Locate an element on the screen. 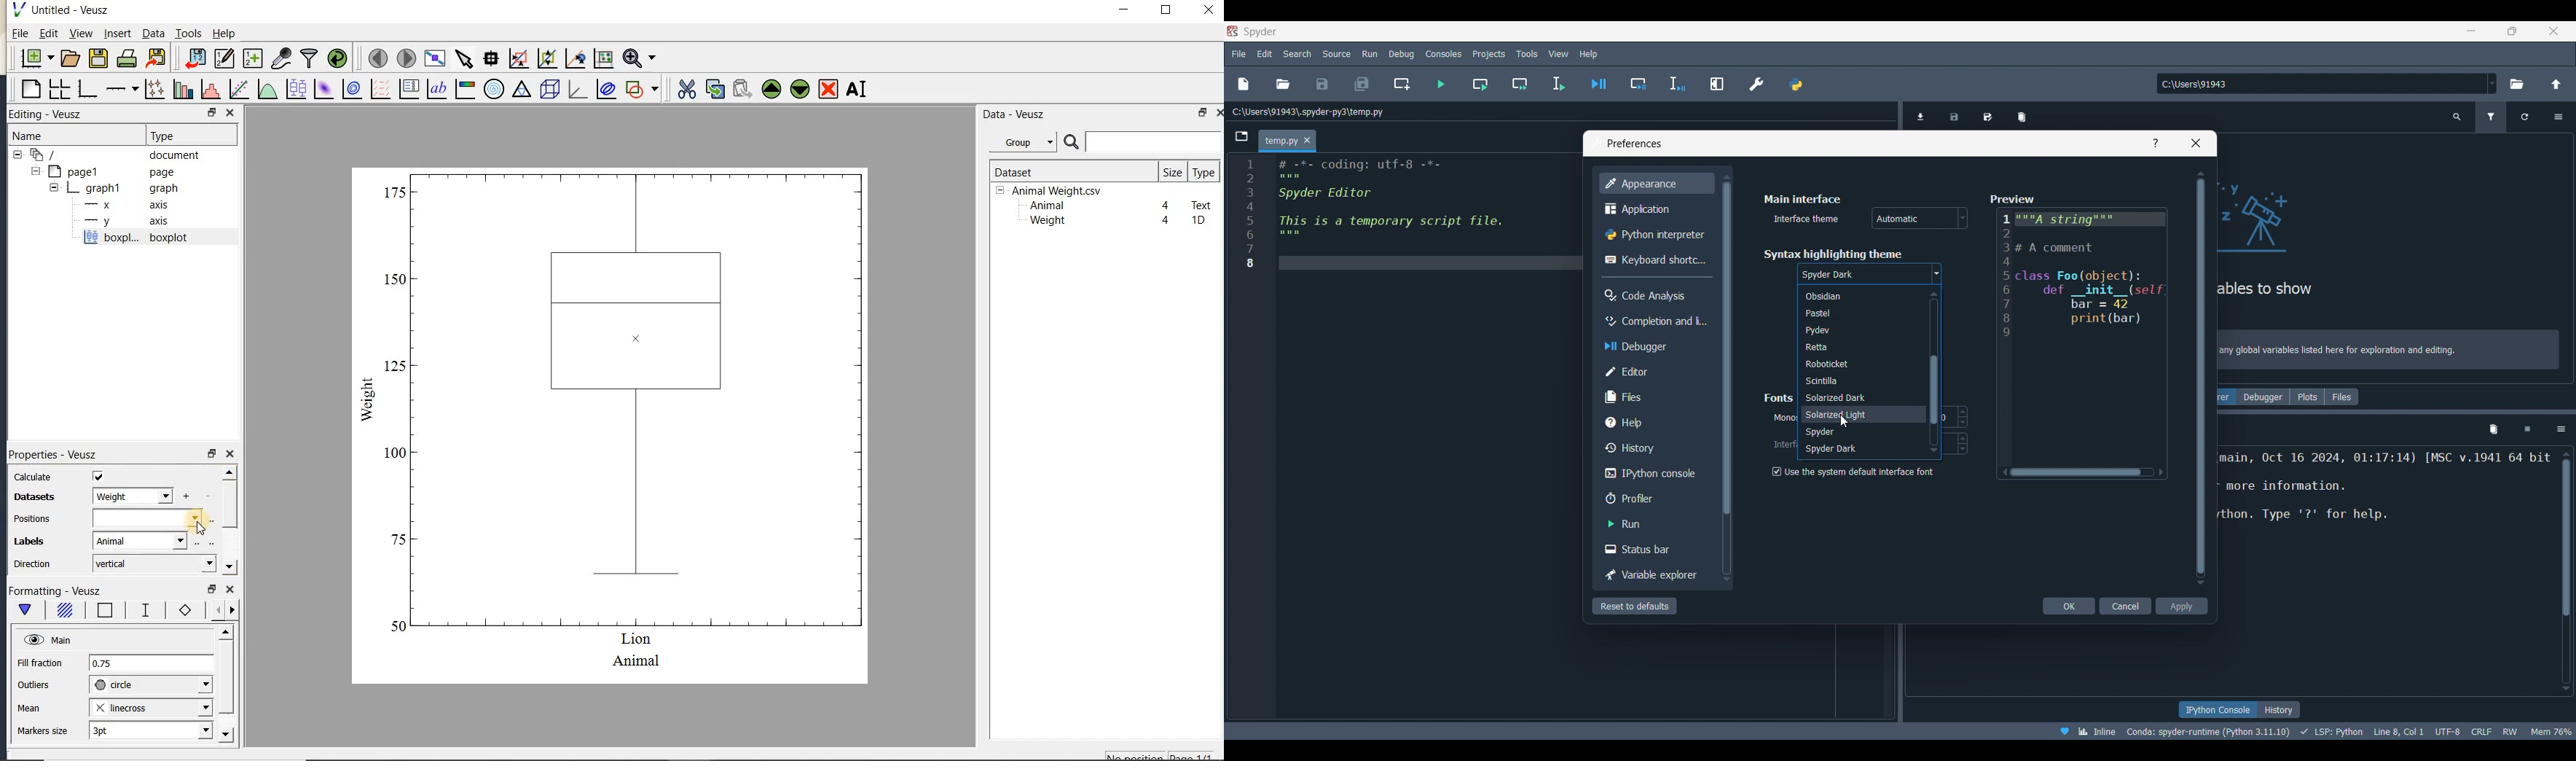 The width and height of the screenshot is (2576, 784). IPython console is located at coordinates (1654, 474).